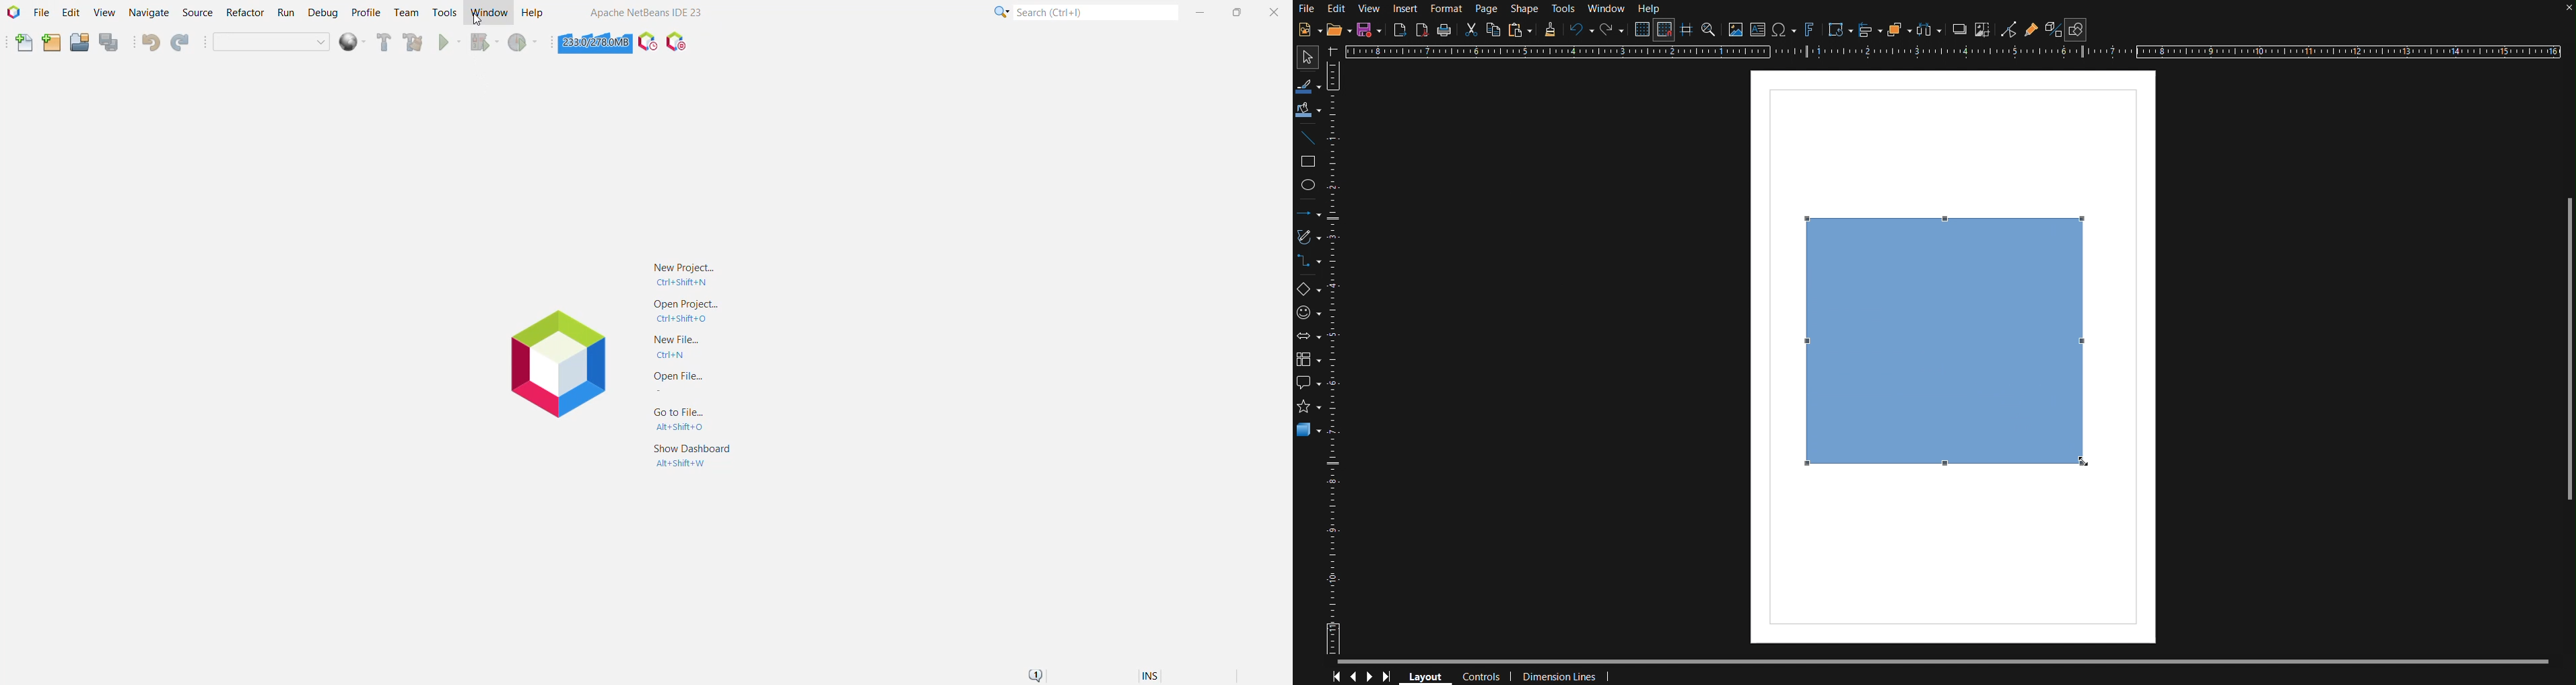  Describe the element at coordinates (1309, 213) in the screenshot. I see `Lines and Arrows` at that location.